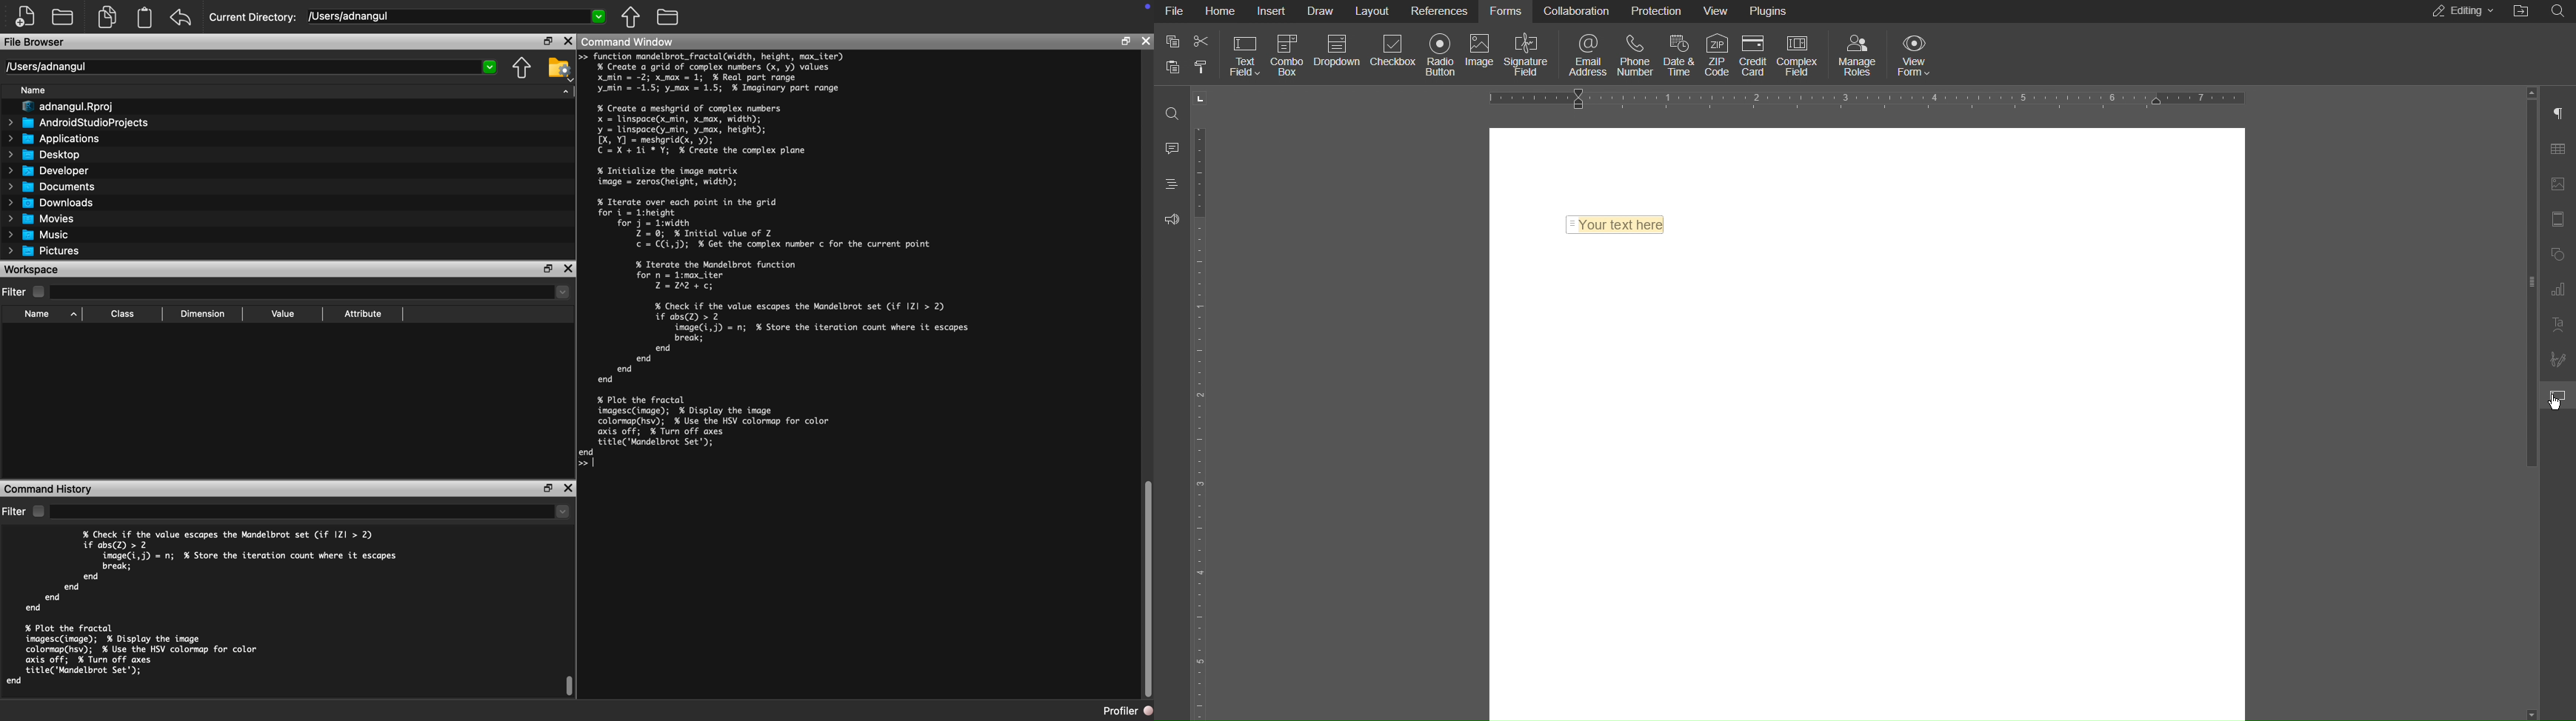  What do you see at coordinates (570, 268) in the screenshot?
I see `Close` at bounding box center [570, 268].